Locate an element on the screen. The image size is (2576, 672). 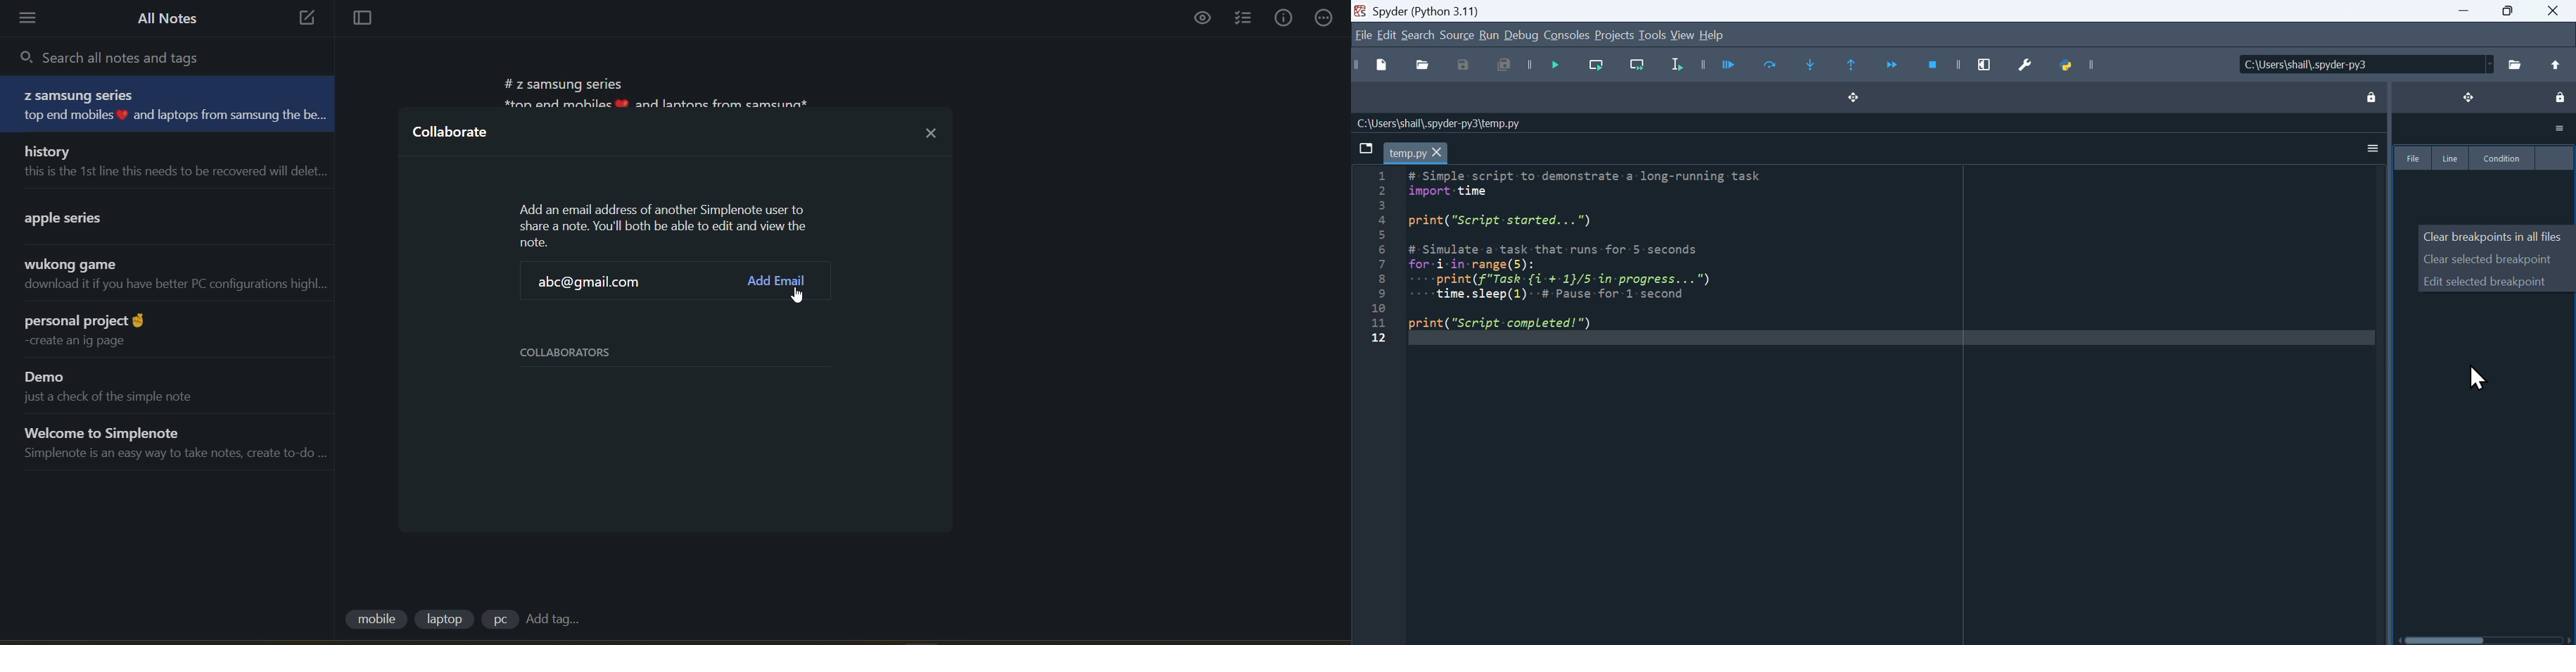
file tab is located at coordinates (1415, 153).